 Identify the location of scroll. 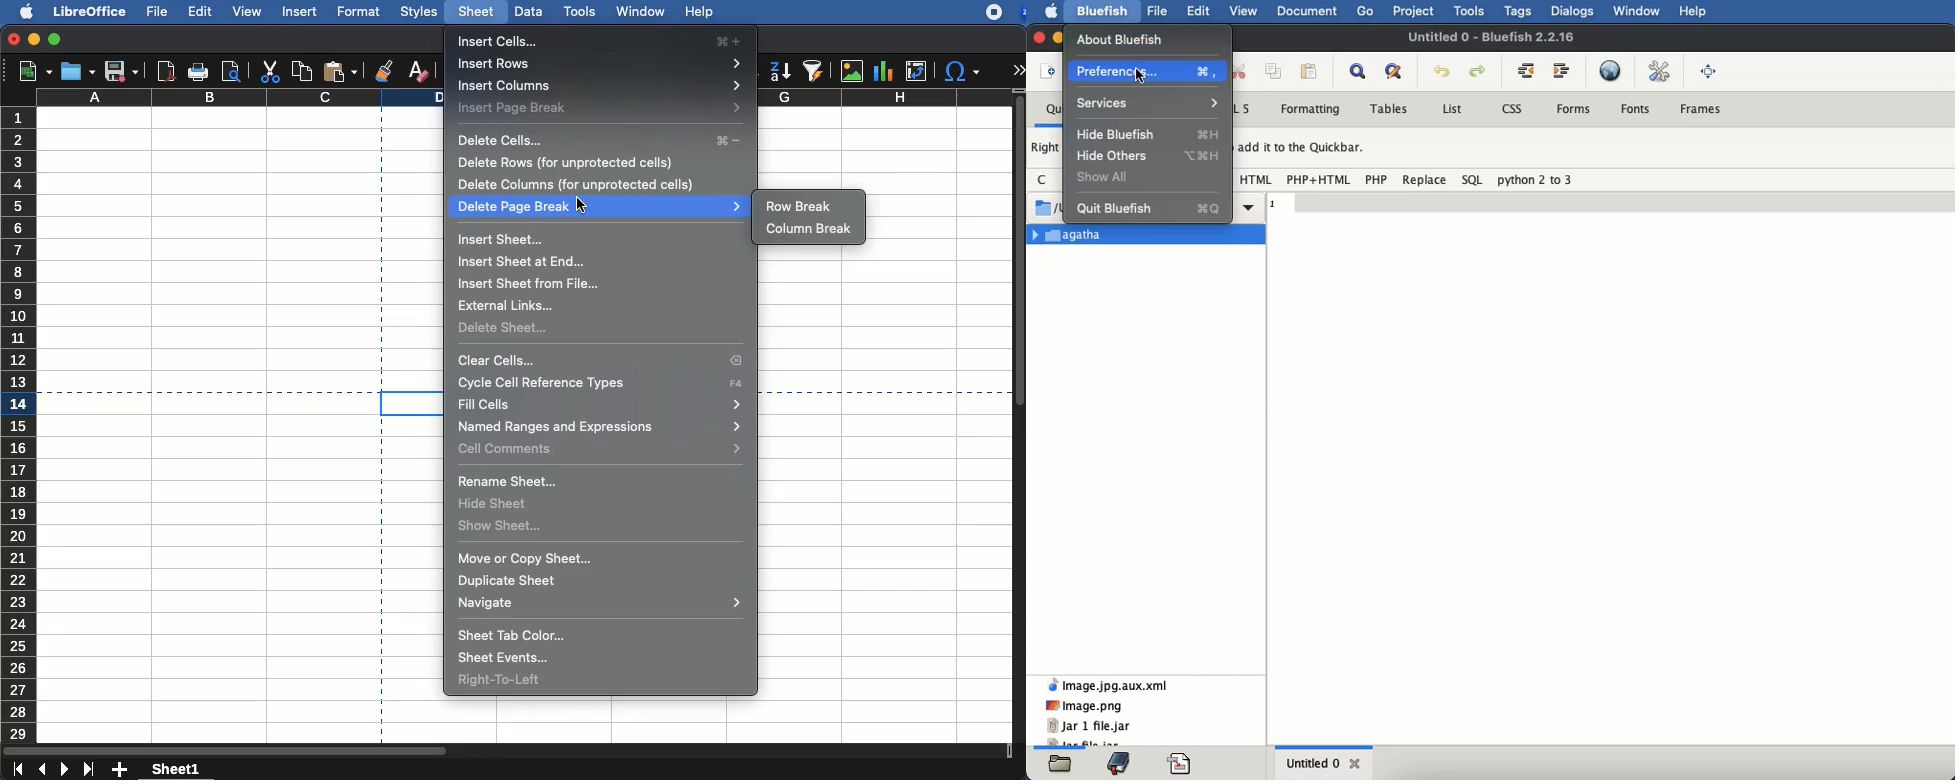
(507, 750).